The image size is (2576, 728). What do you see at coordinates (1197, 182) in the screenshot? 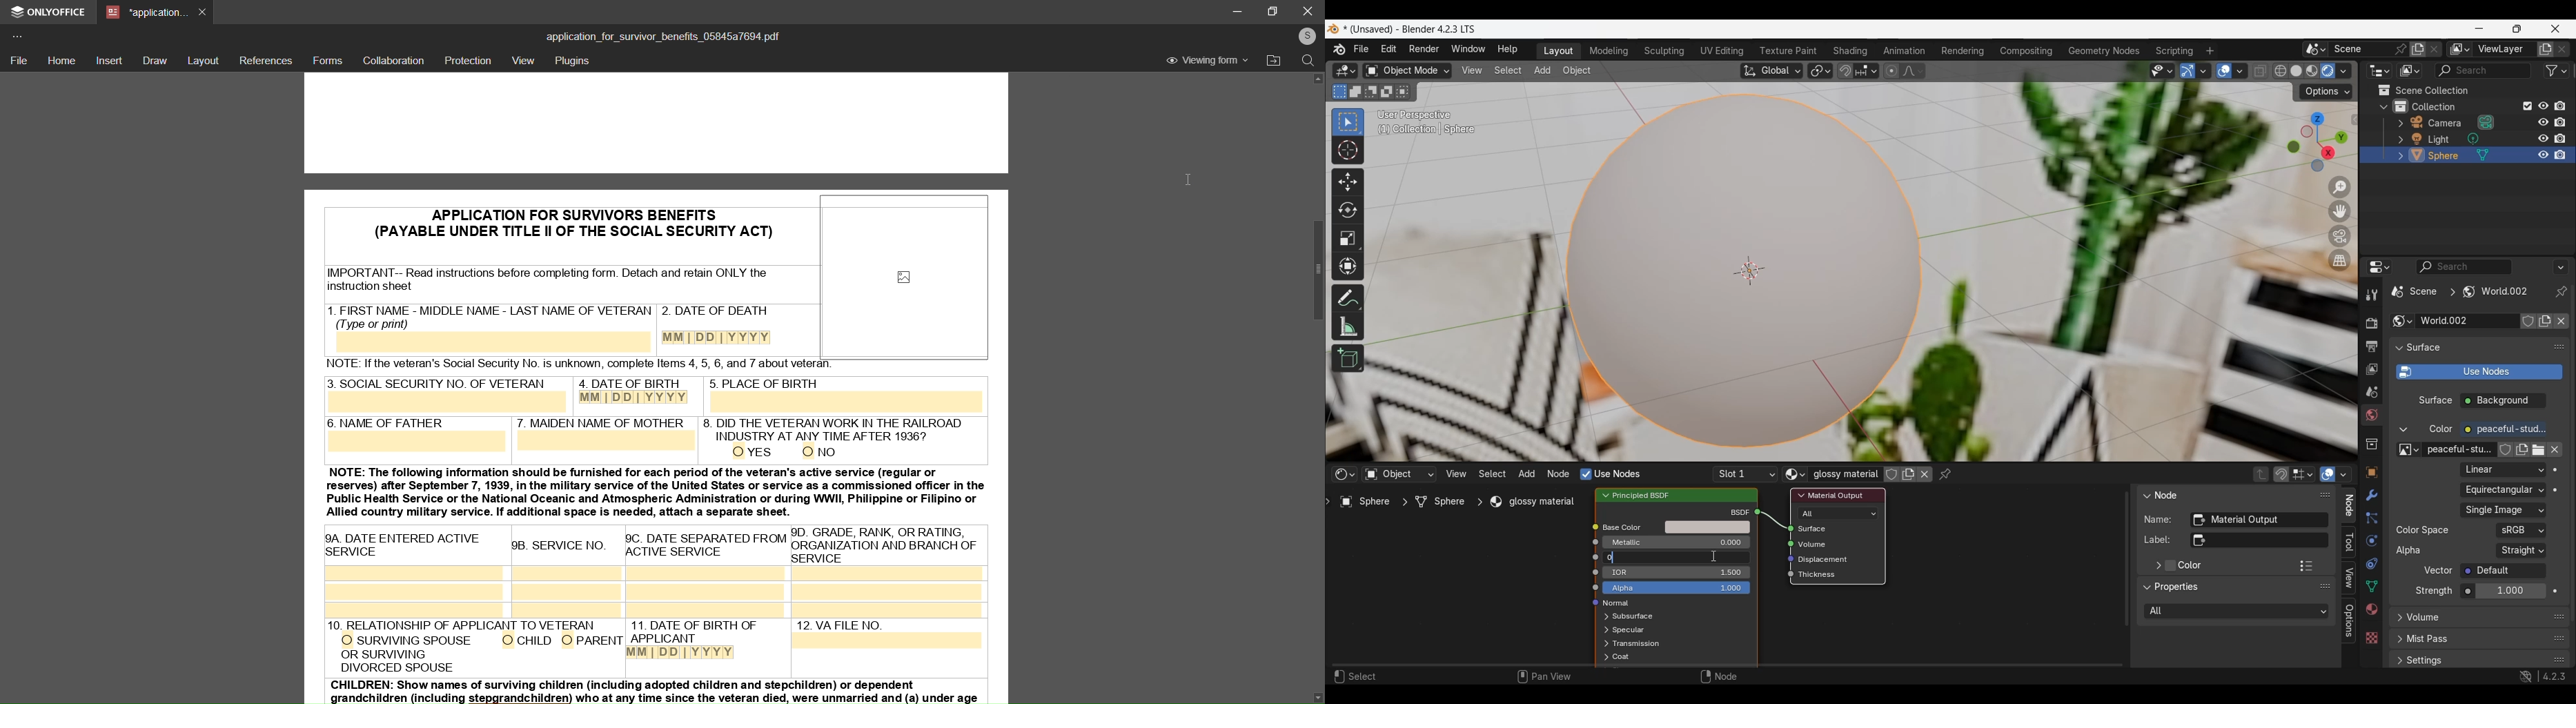
I see `cursor` at bounding box center [1197, 182].